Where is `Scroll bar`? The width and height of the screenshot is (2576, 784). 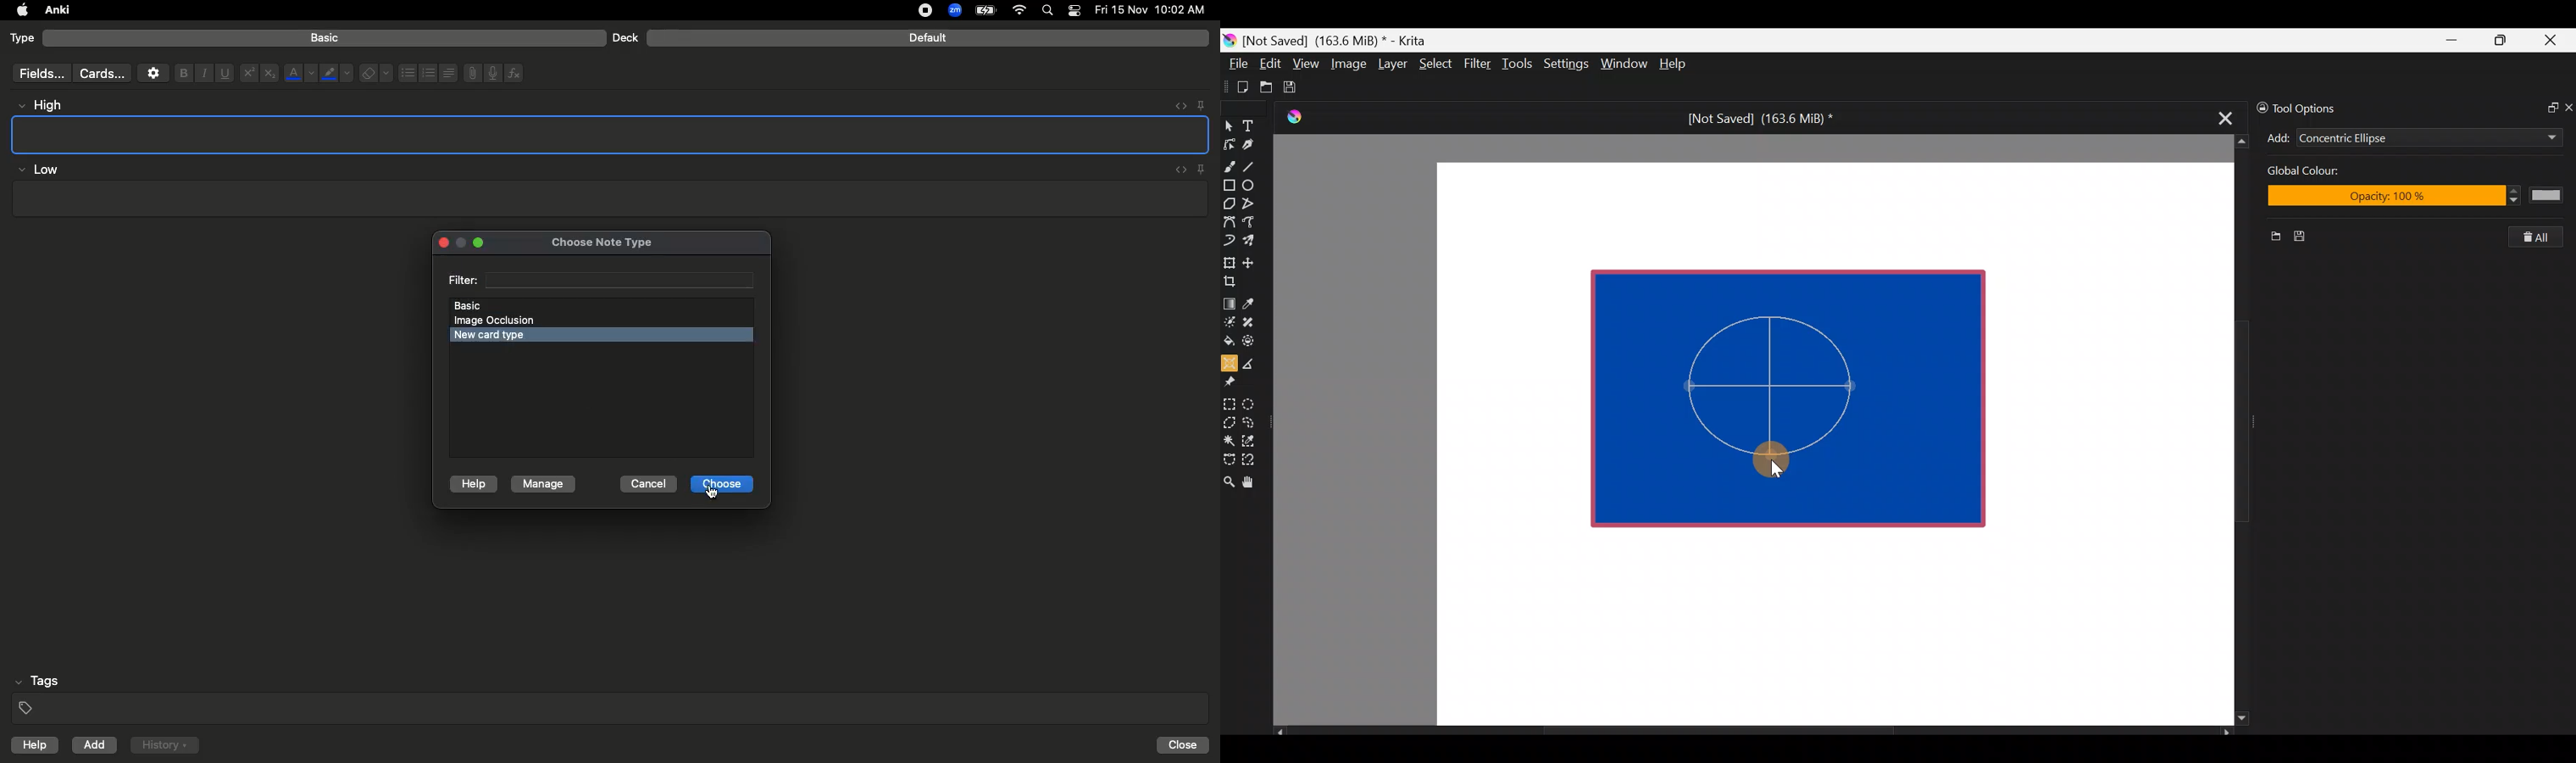 Scroll bar is located at coordinates (2231, 430).